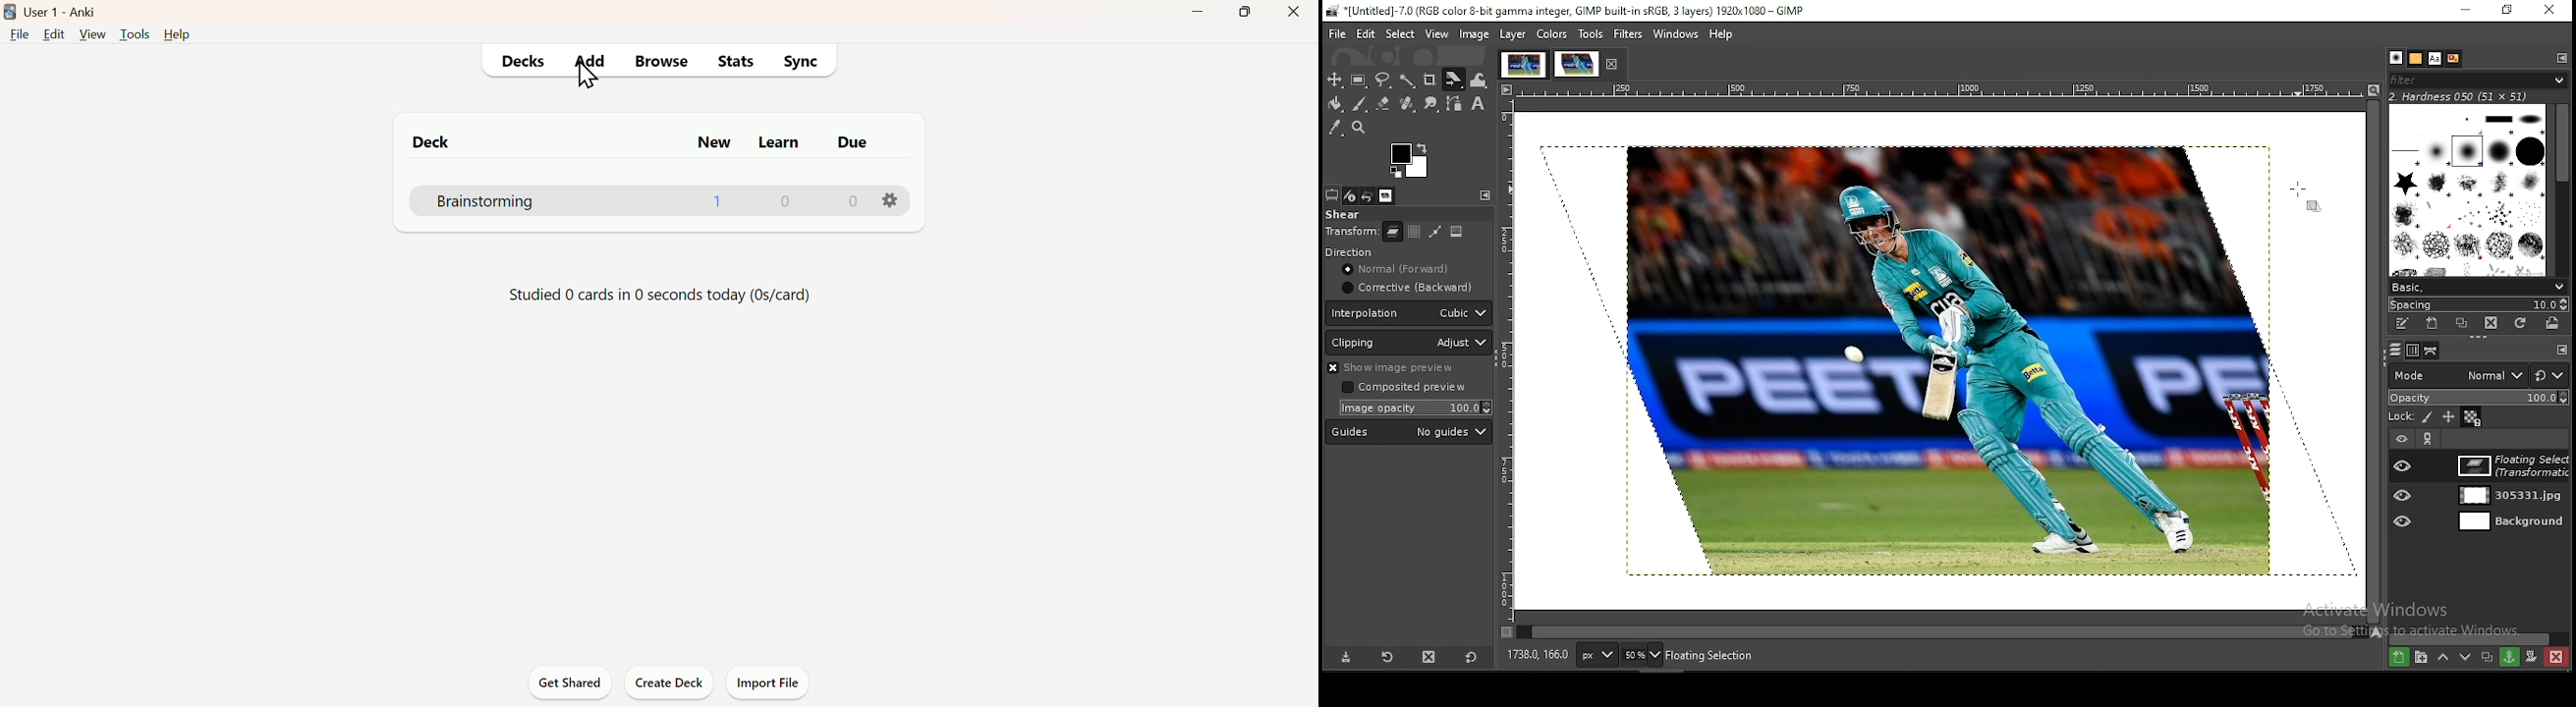 This screenshot has width=2576, height=728. Describe the element at coordinates (713, 142) in the screenshot. I see `New` at that location.